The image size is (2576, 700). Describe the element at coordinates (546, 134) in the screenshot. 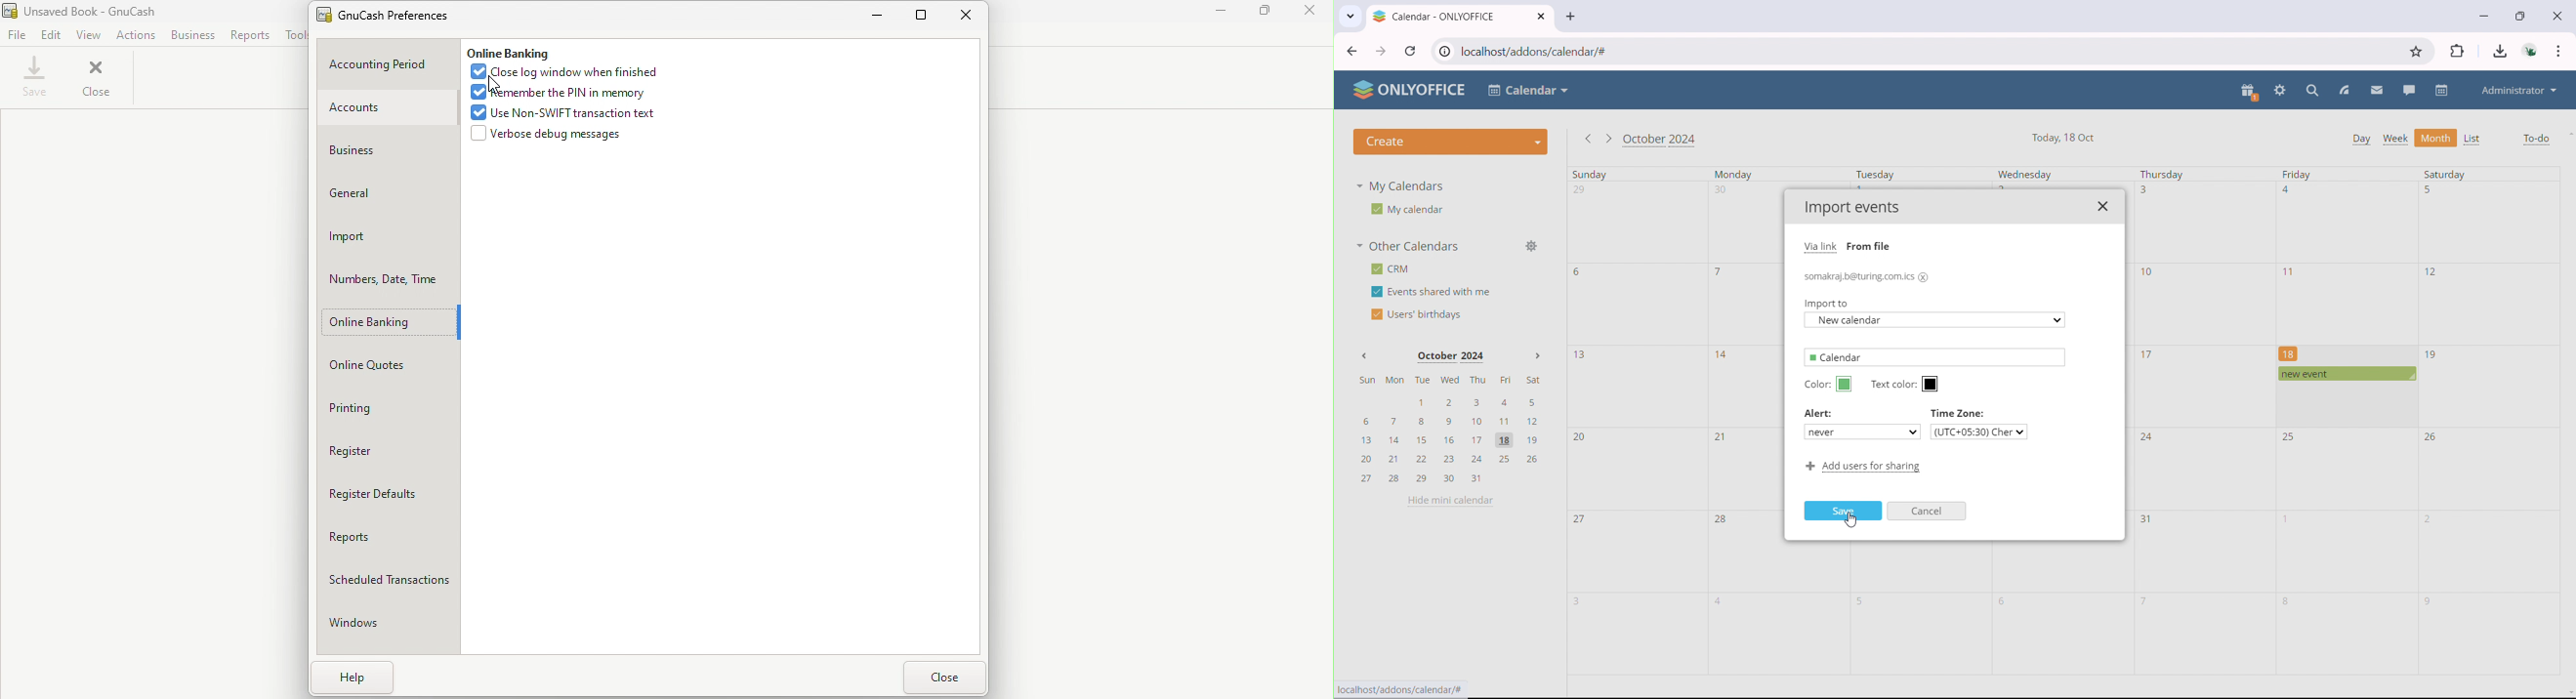

I see `Verbose debug messages` at that location.